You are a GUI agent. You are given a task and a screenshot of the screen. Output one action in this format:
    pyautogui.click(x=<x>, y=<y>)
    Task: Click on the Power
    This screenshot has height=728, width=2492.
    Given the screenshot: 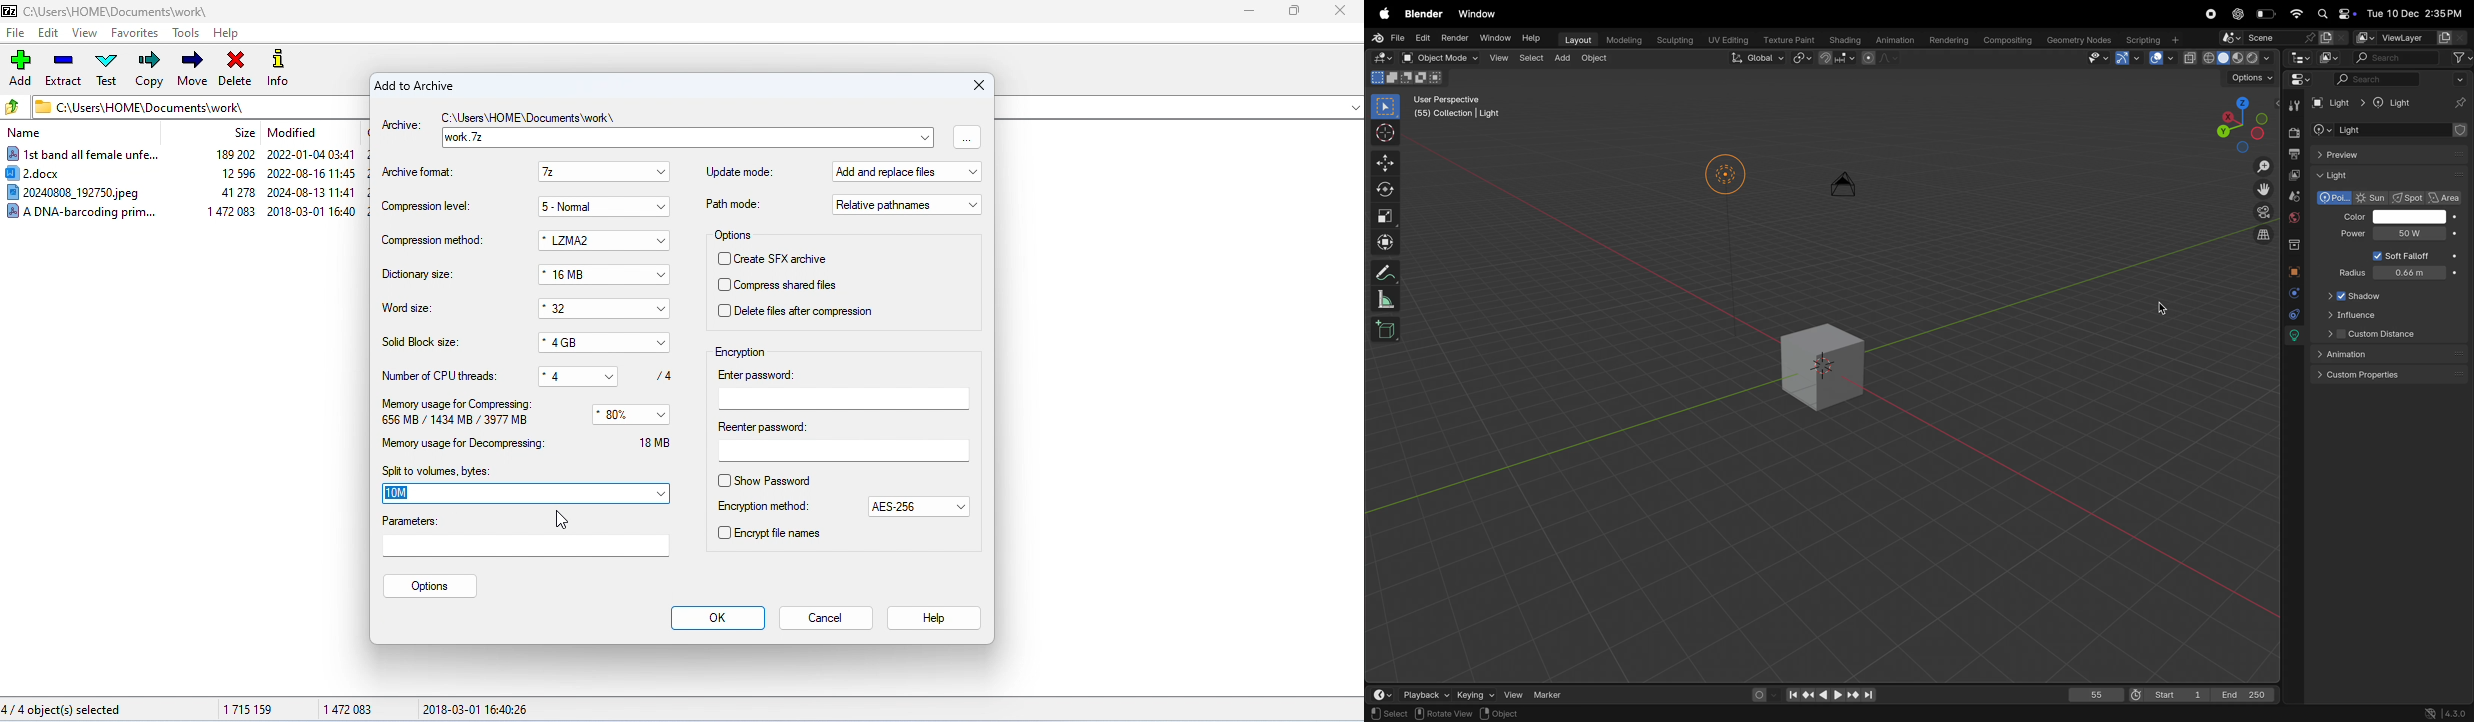 What is the action you would take?
    pyautogui.click(x=2353, y=234)
    